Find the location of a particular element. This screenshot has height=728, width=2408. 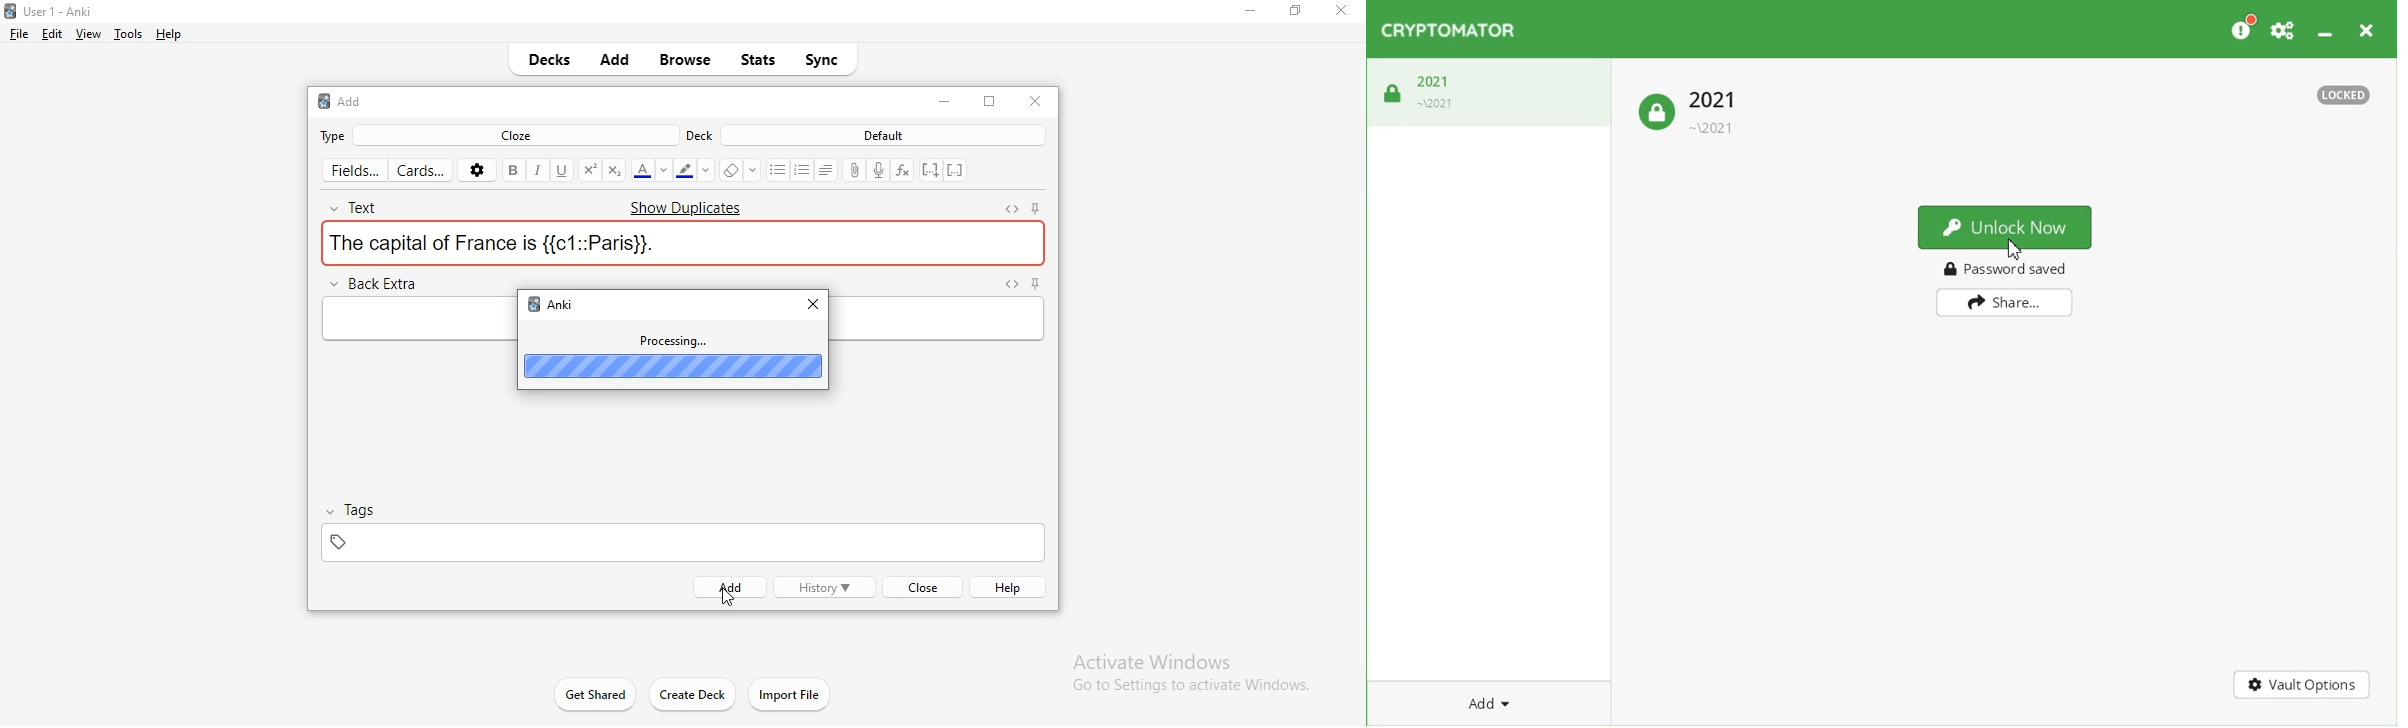

text is located at coordinates (367, 204).